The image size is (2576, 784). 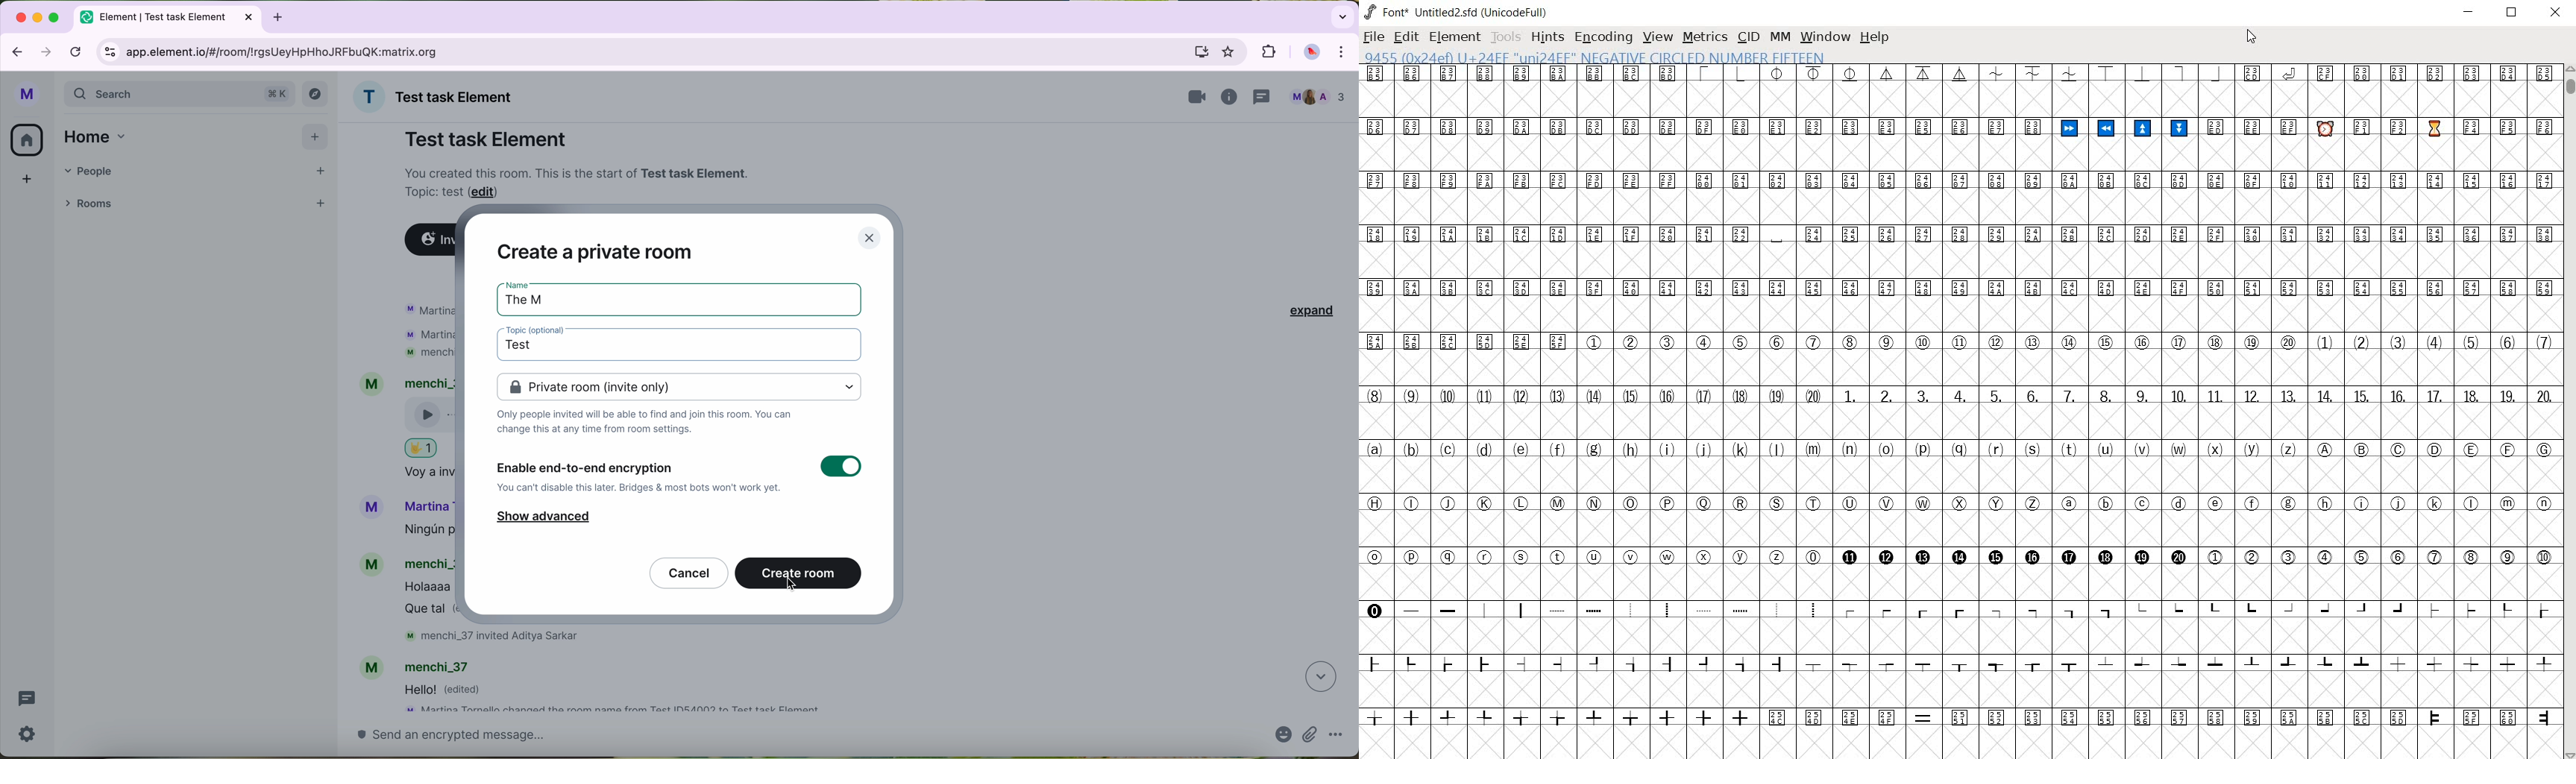 I want to click on threads, so click(x=1265, y=95).